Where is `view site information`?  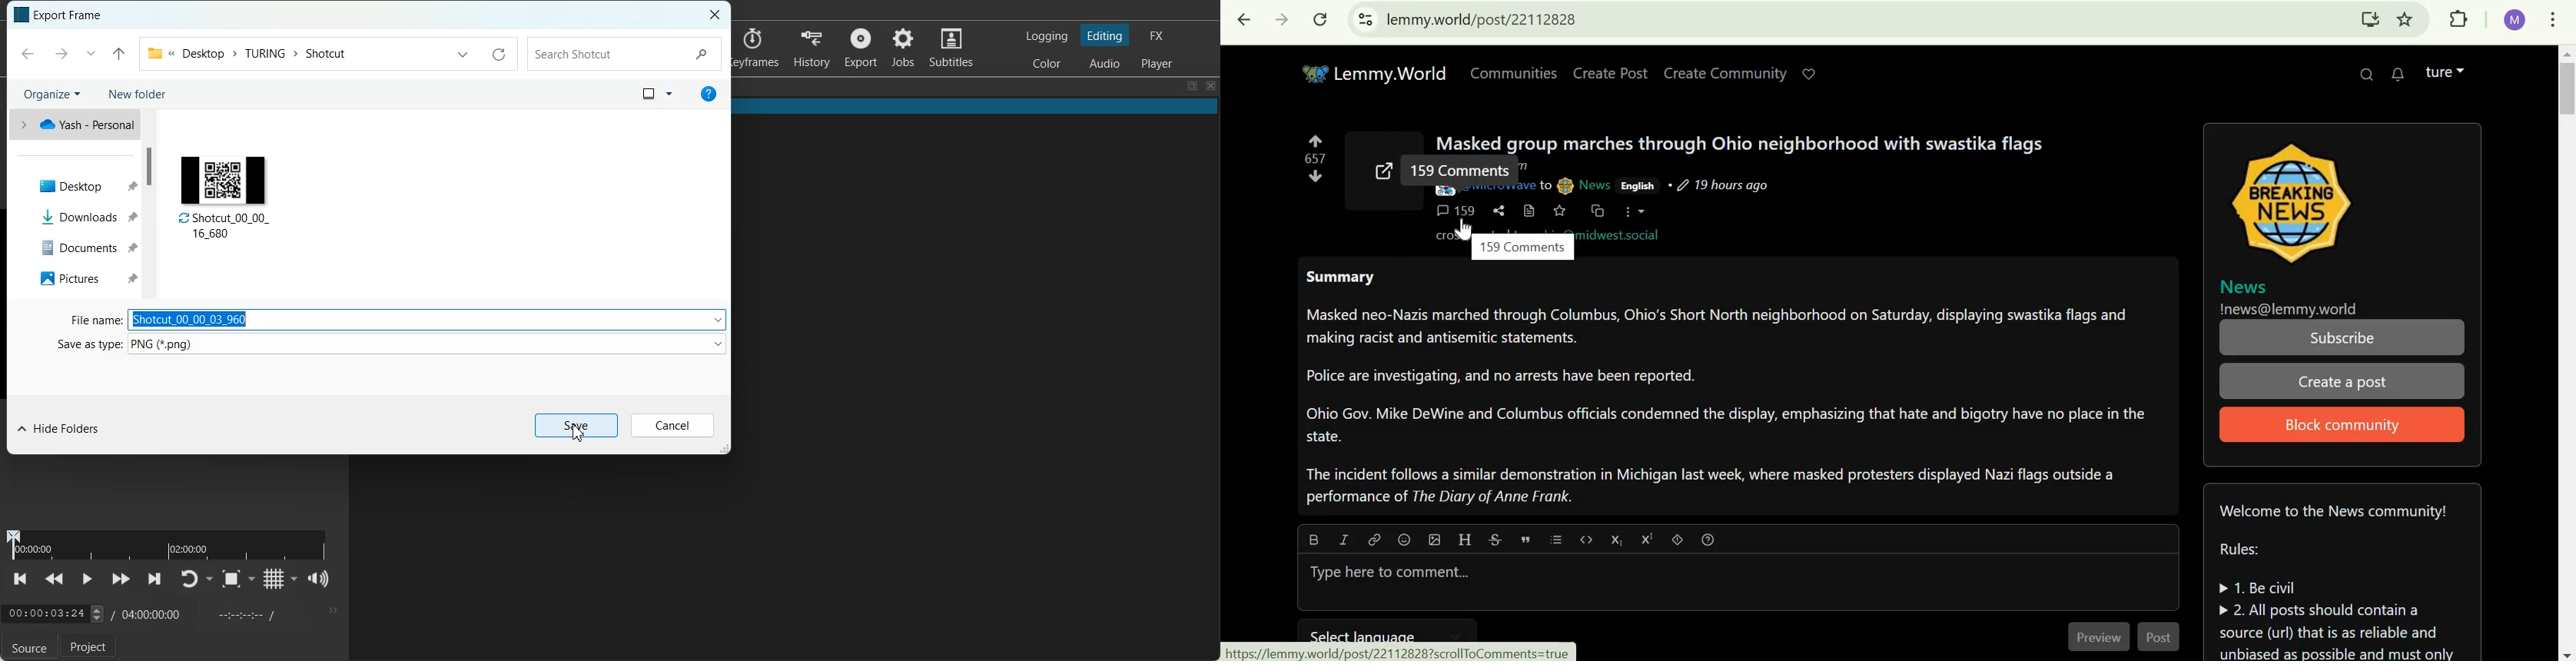 view site information is located at coordinates (1365, 19).